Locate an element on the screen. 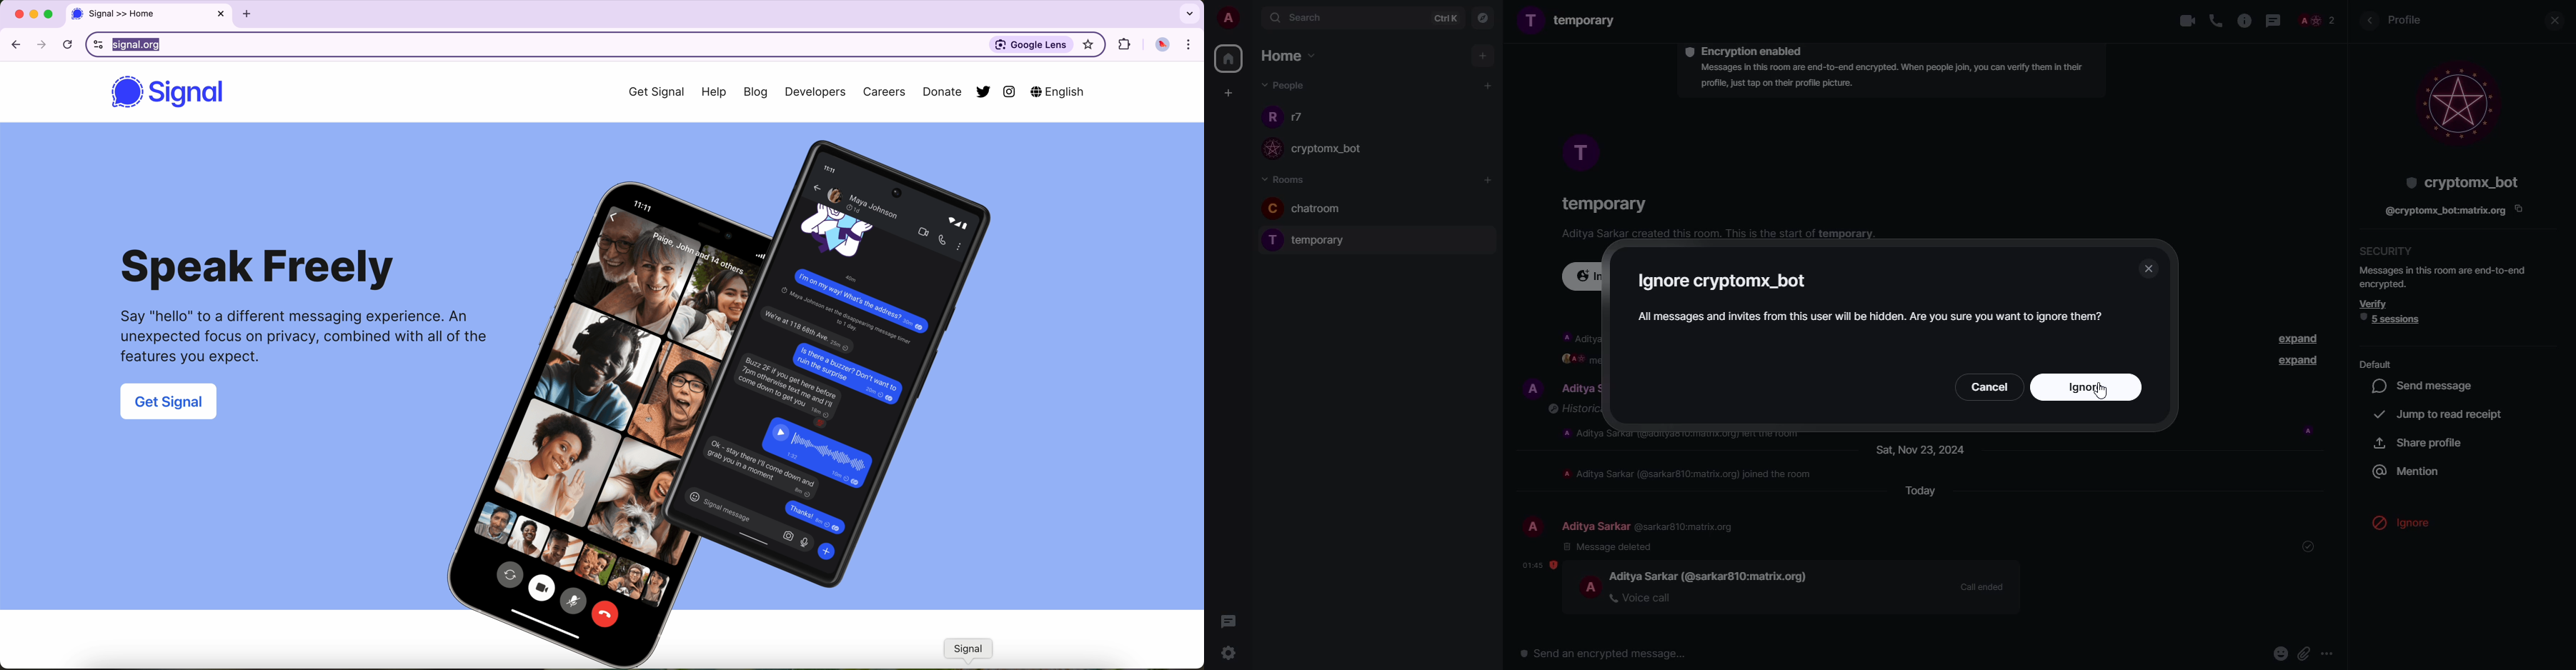  Signal icon is located at coordinates (971, 651).